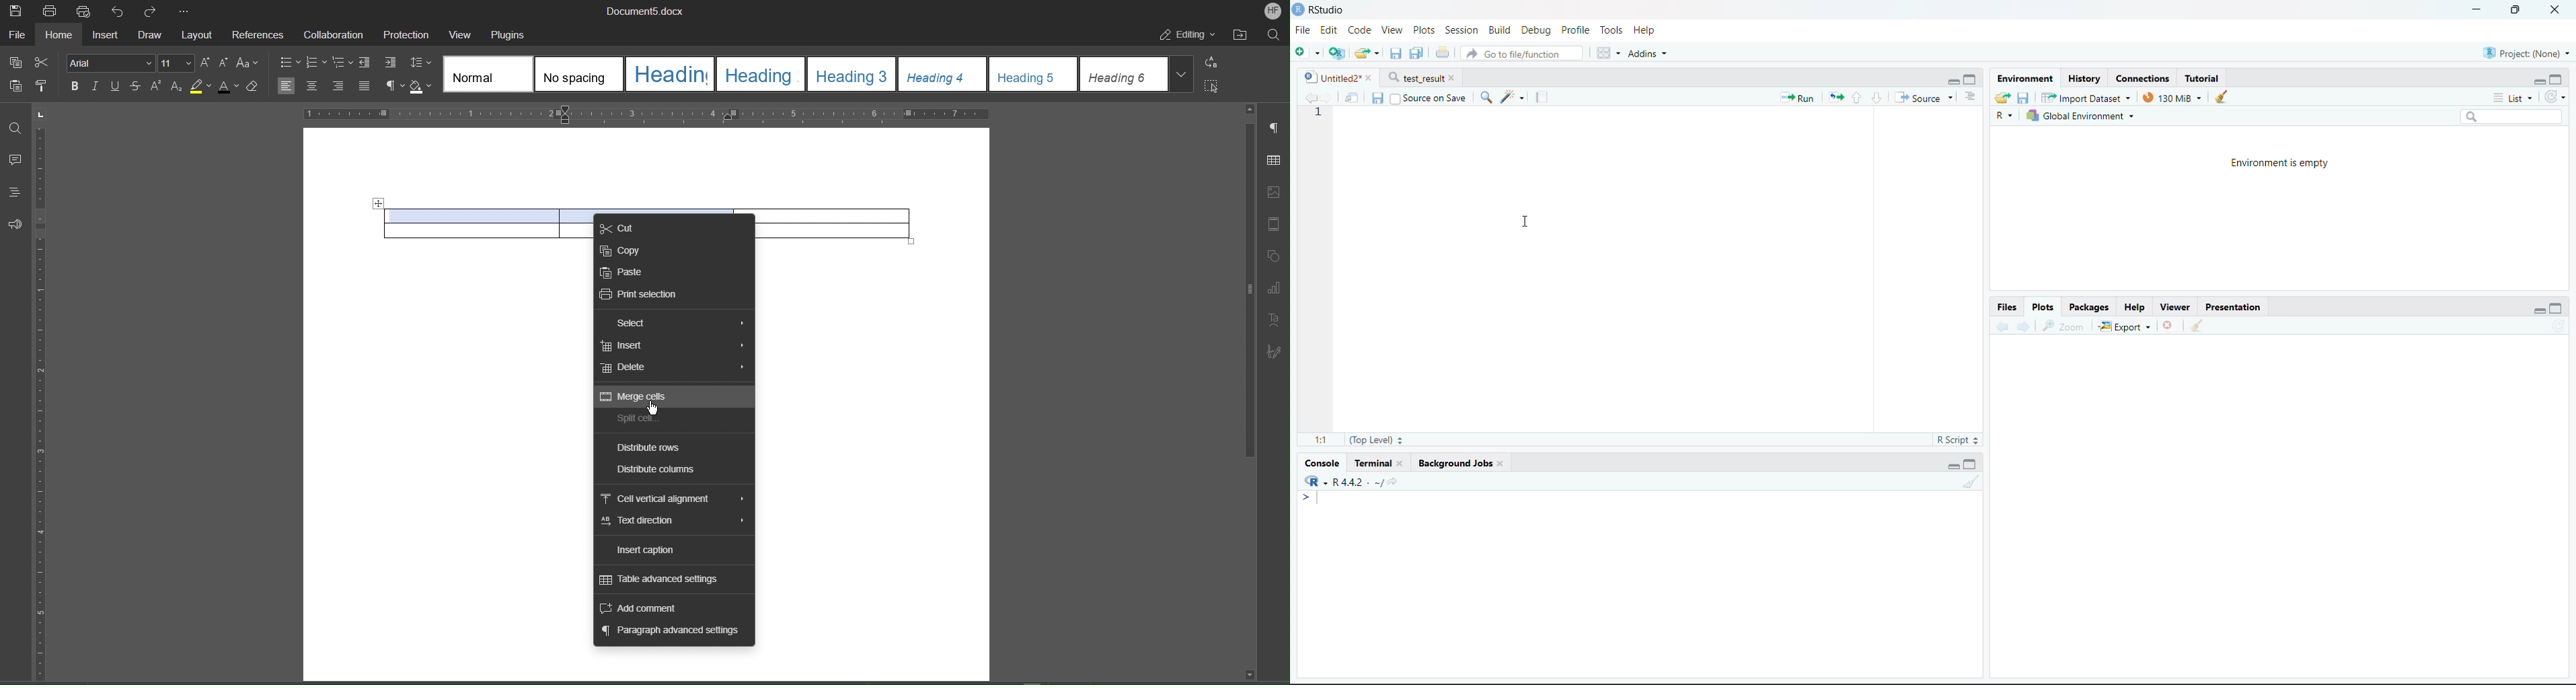 This screenshot has width=2576, height=700. What do you see at coordinates (2515, 10) in the screenshot?
I see `Maximize` at bounding box center [2515, 10].